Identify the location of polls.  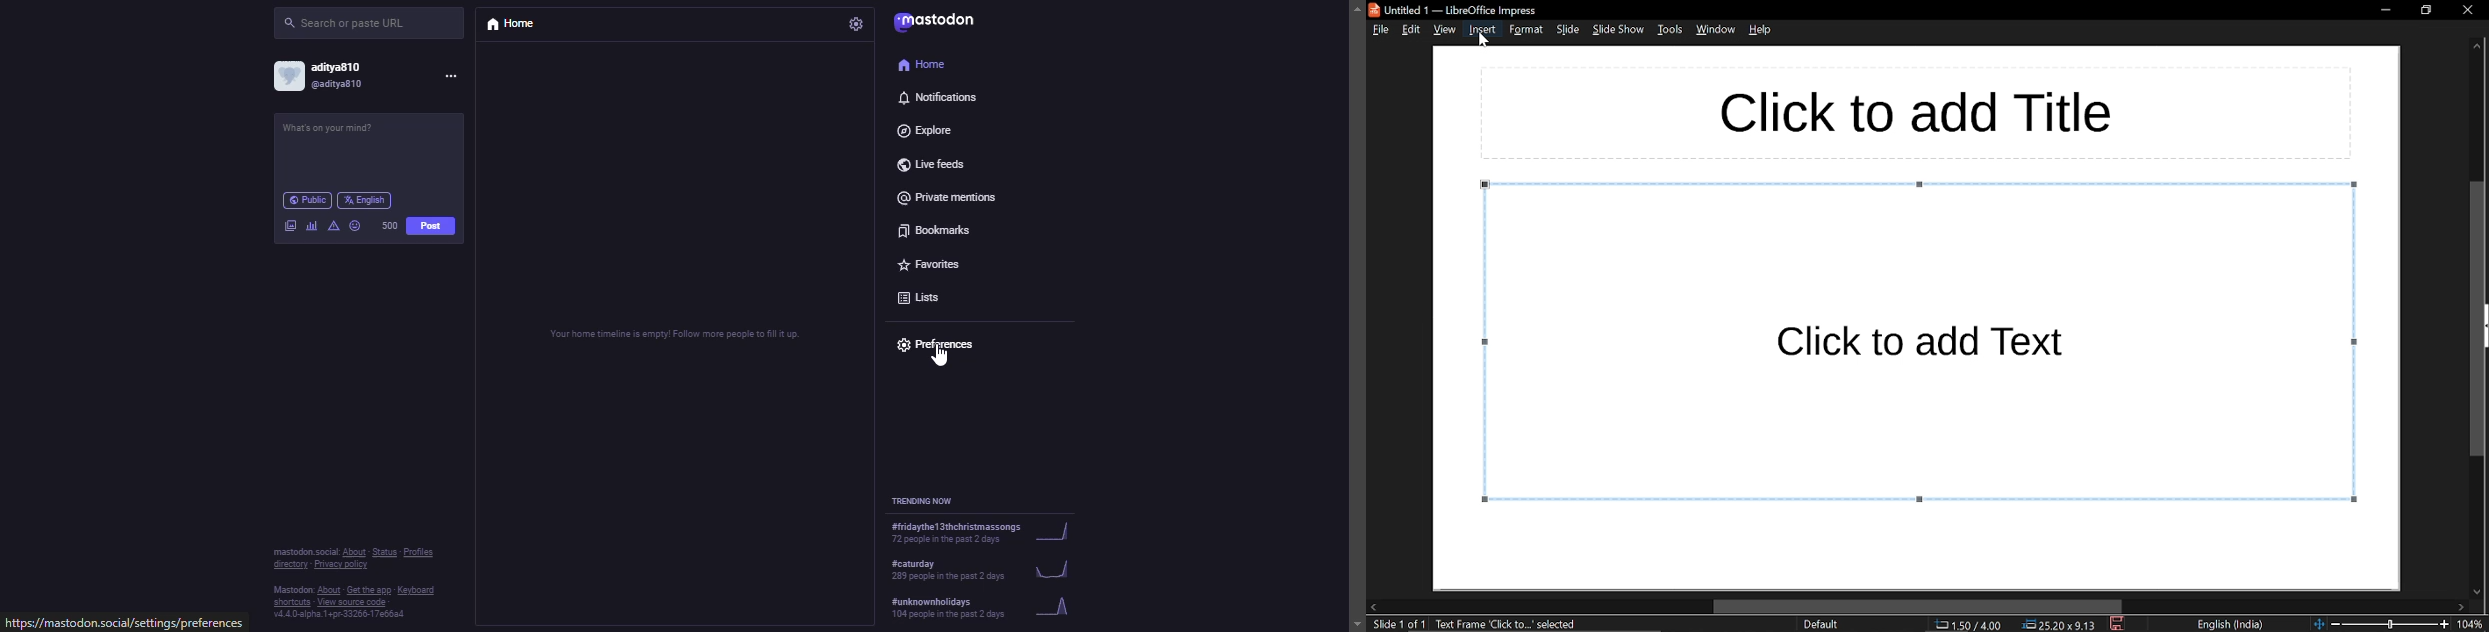
(310, 225).